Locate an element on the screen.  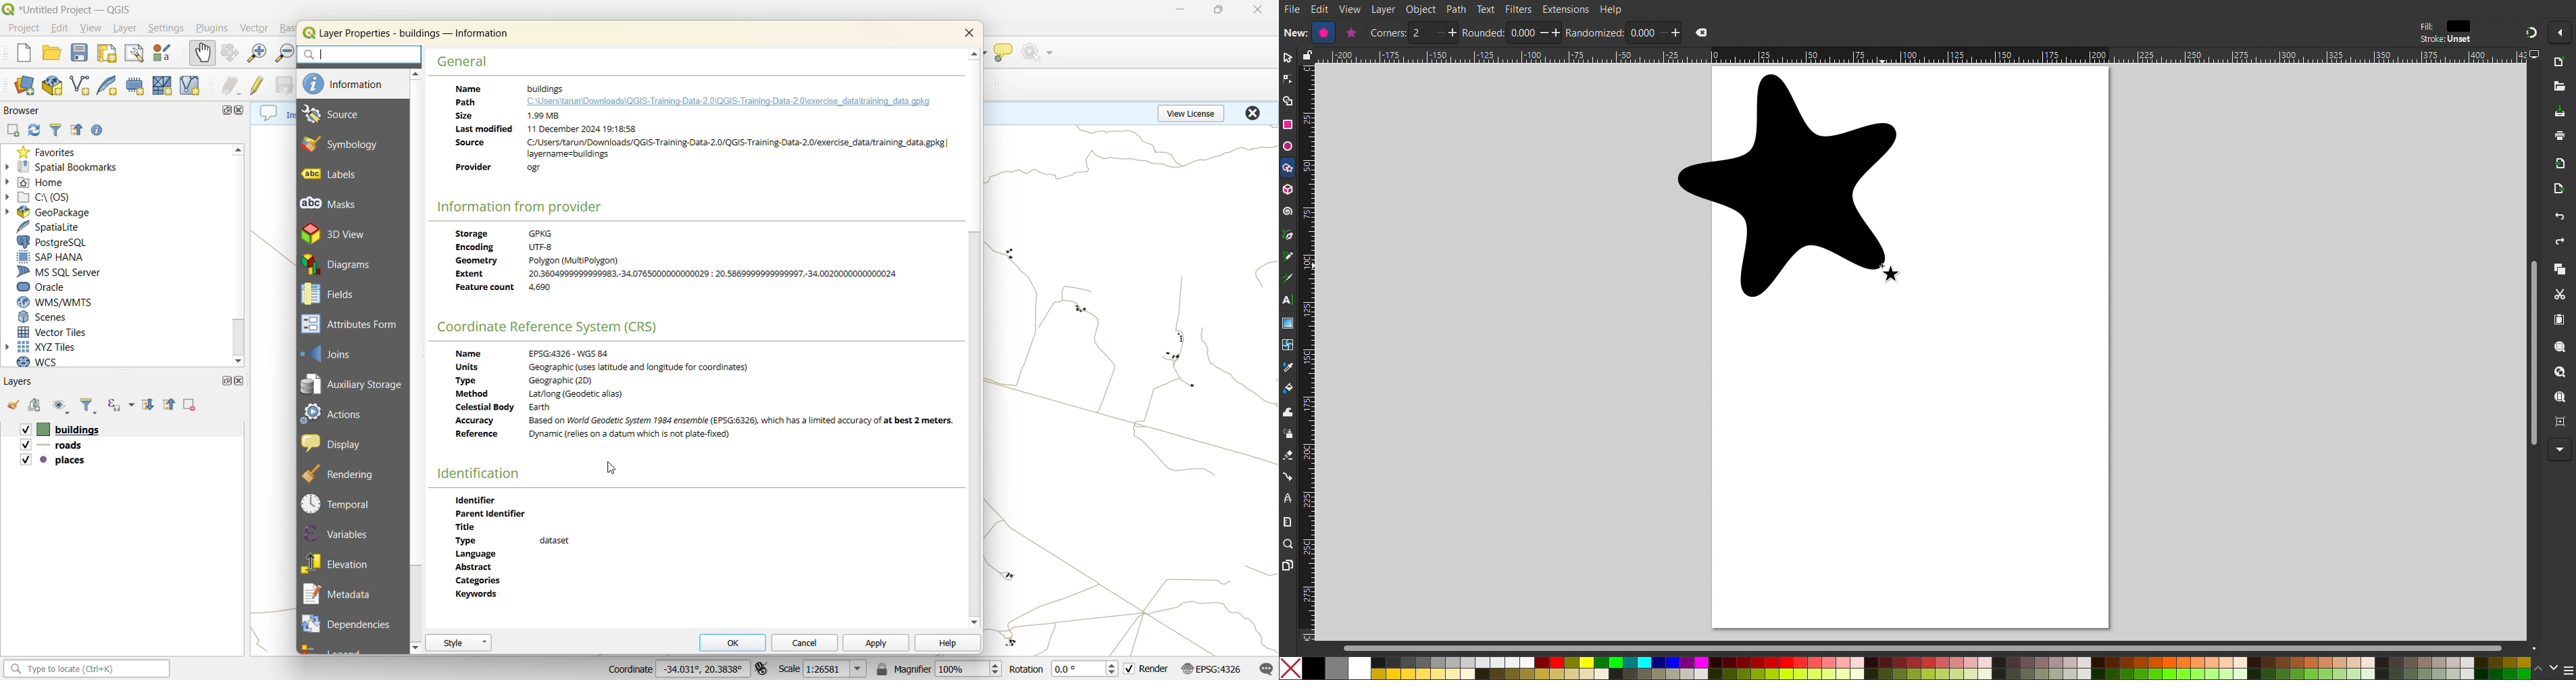
cursor is located at coordinates (608, 469).